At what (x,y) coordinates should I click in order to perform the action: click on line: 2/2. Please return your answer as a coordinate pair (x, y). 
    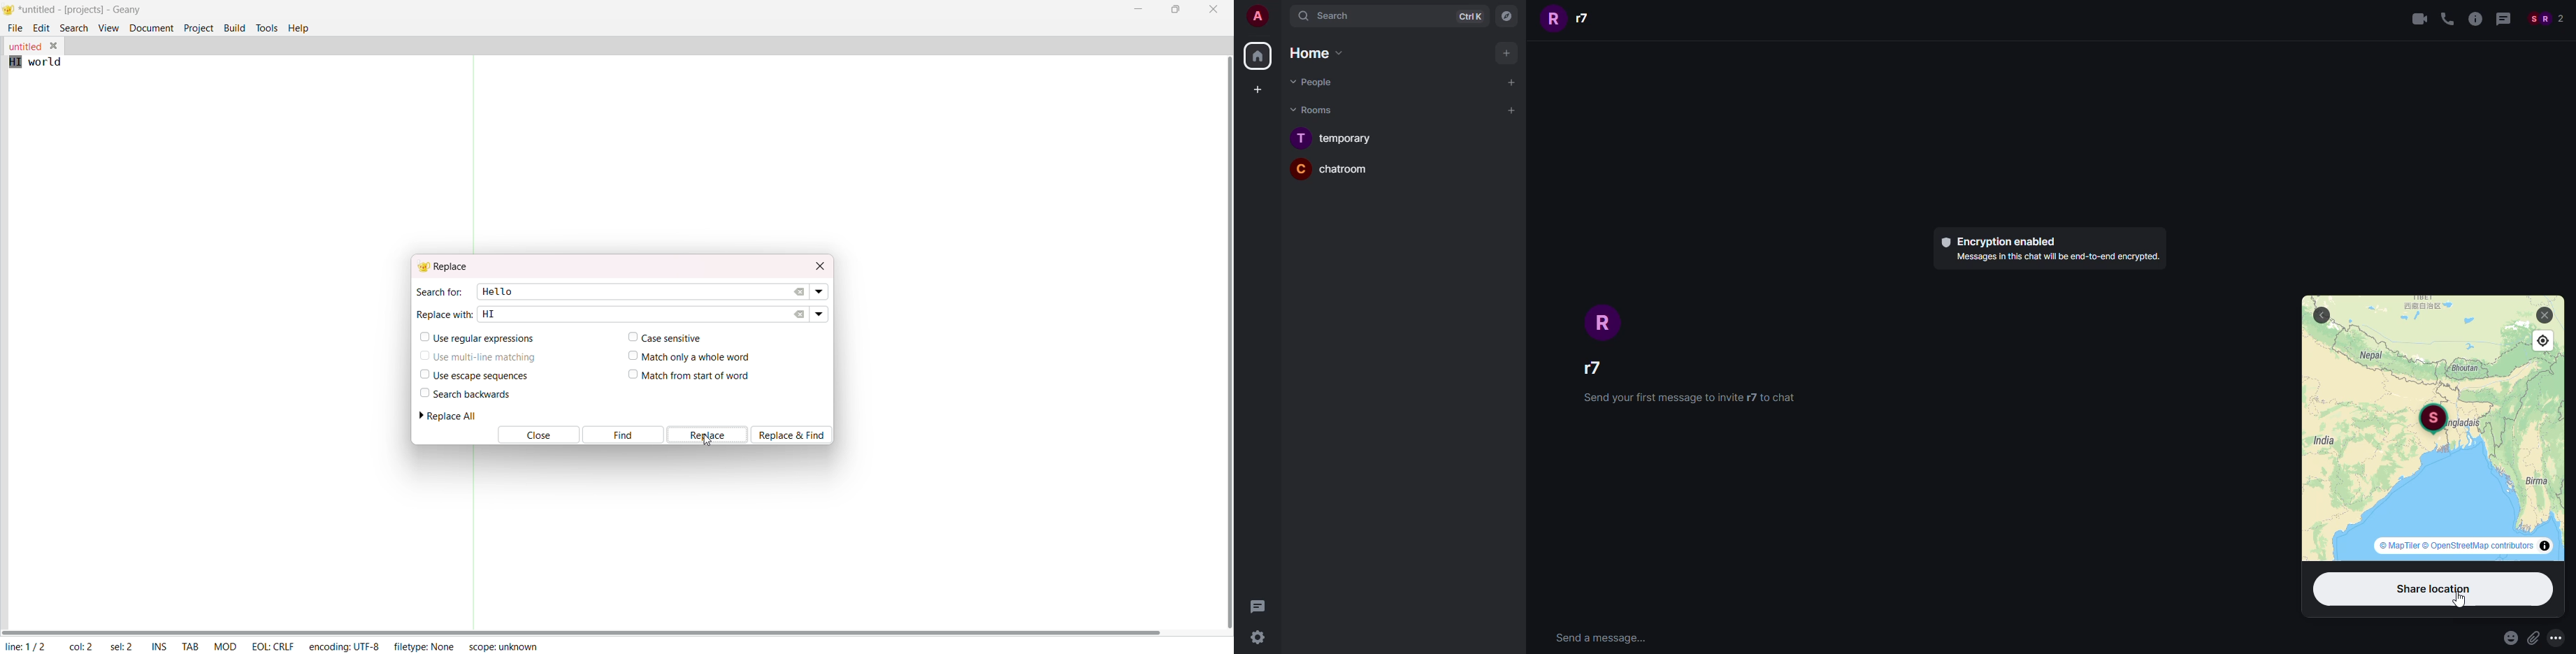
    Looking at the image, I should click on (24, 646).